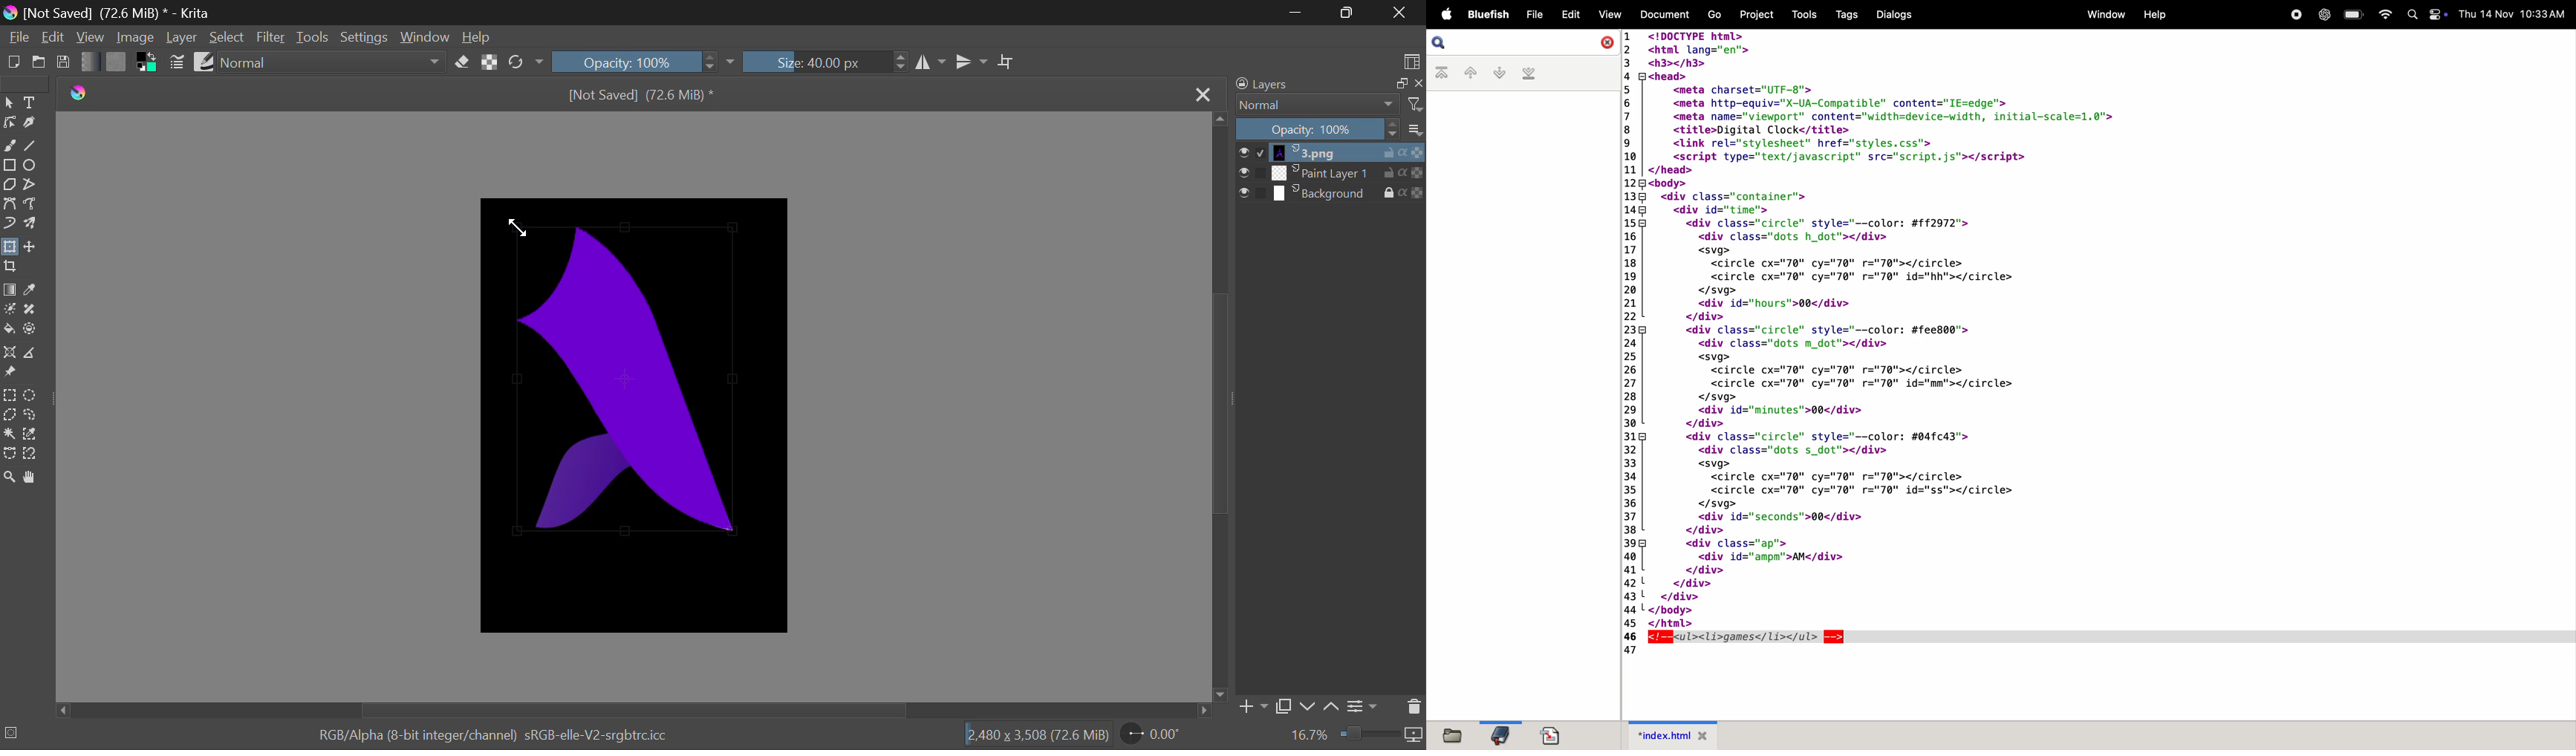 Image resolution: width=2576 pixels, height=756 pixels. What do you see at coordinates (1368, 733) in the screenshot?
I see `Zoom slider` at bounding box center [1368, 733].